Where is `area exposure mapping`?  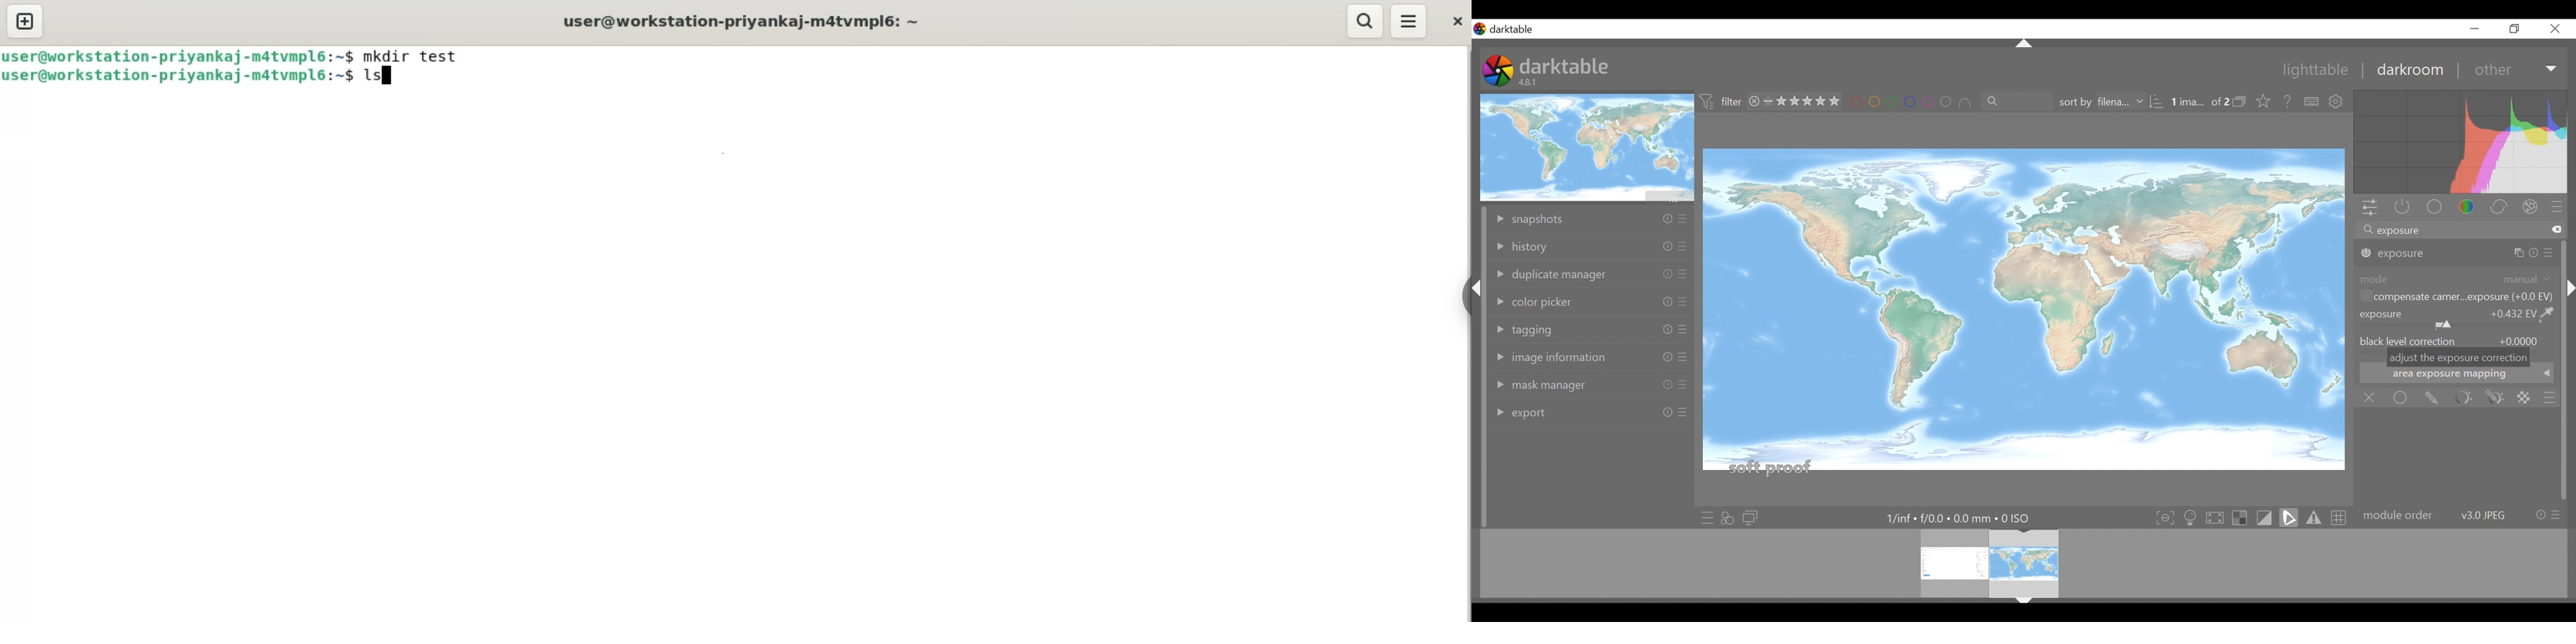
area exposure mapping is located at coordinates (2456, 375).